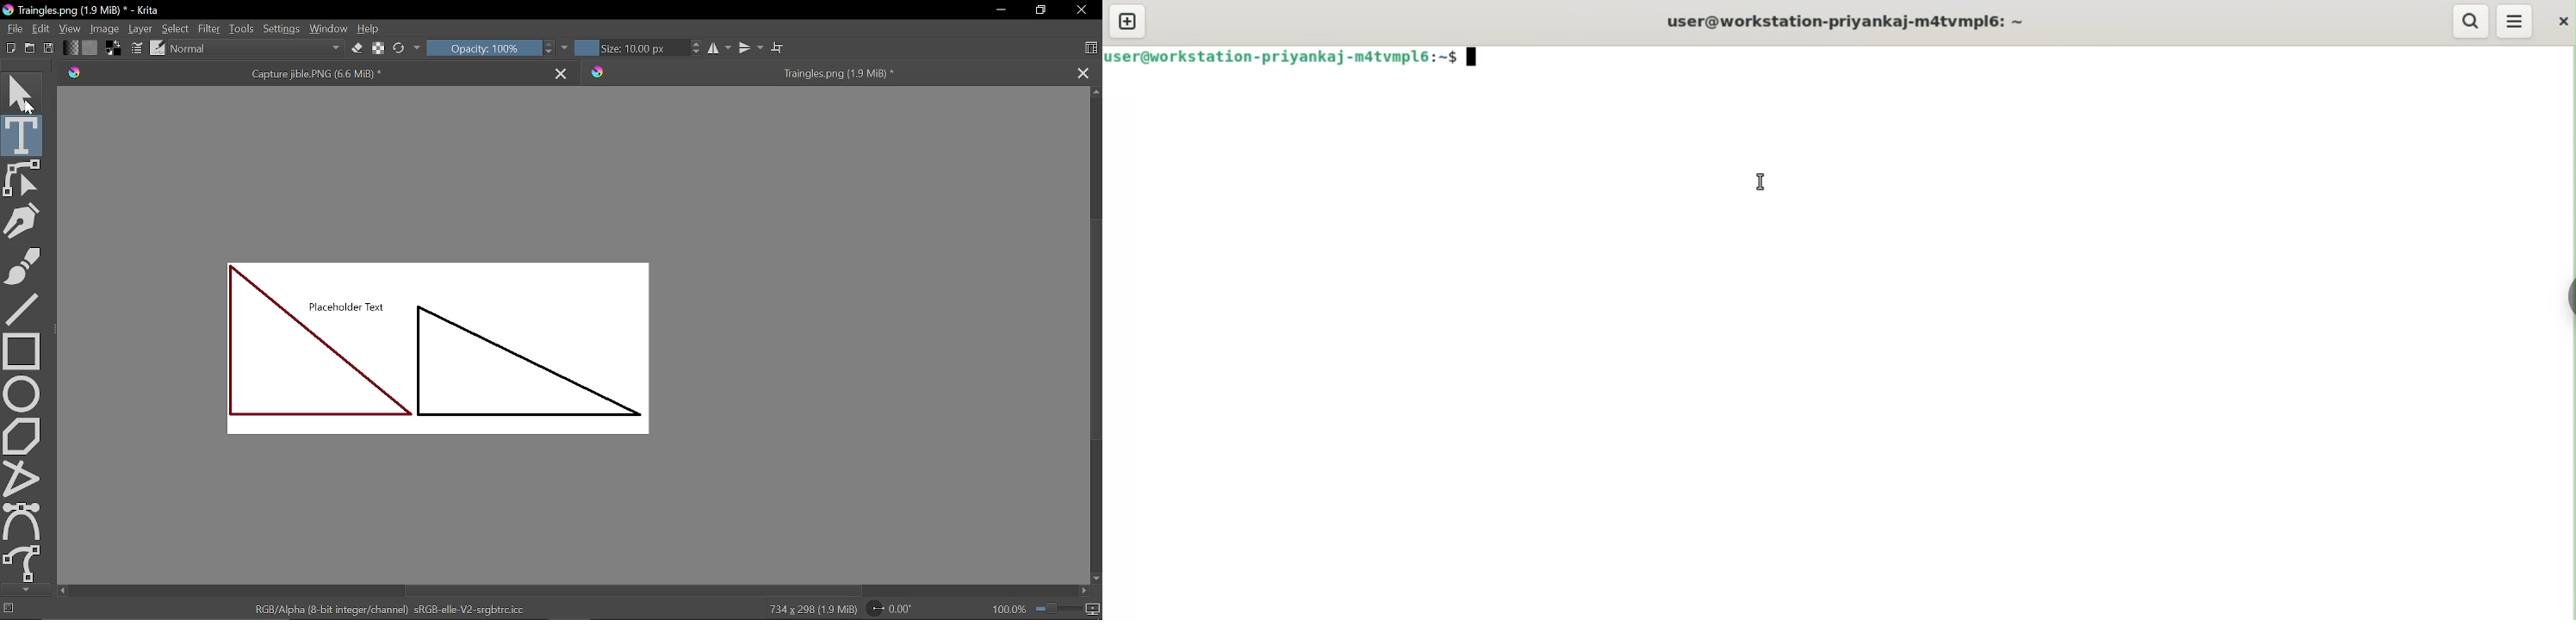  Describe the element at coordinates (22, 90) in the screenshot. I see `Move tool` at that location.